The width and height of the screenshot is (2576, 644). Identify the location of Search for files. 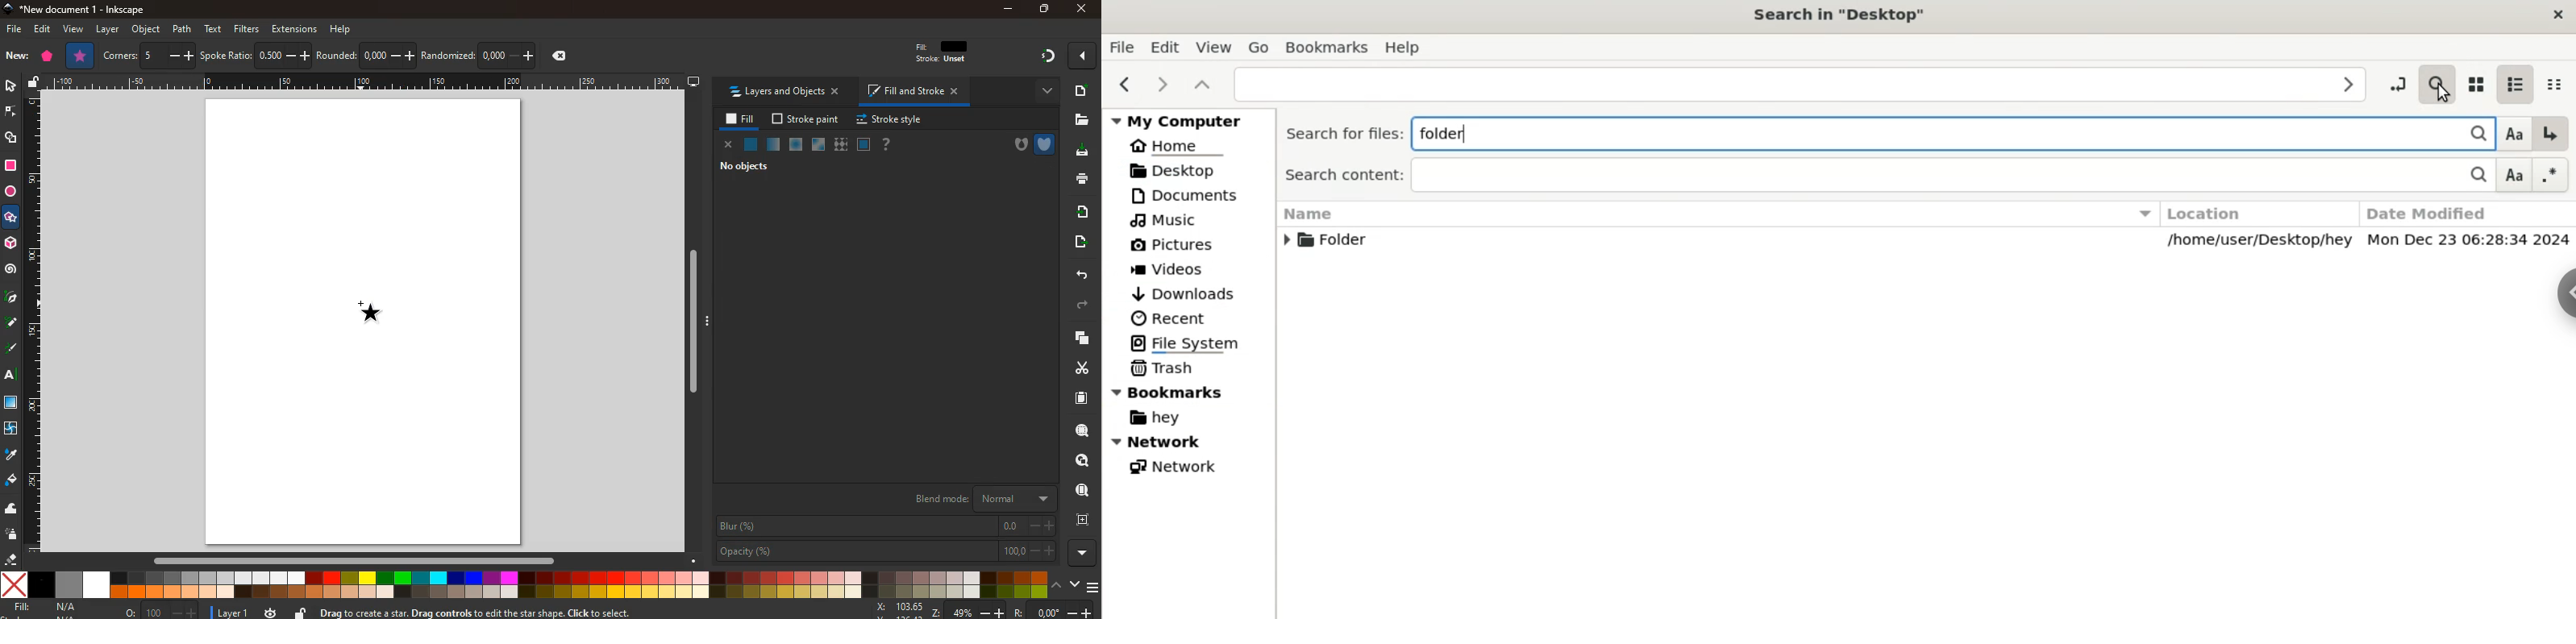
(1341, 134).